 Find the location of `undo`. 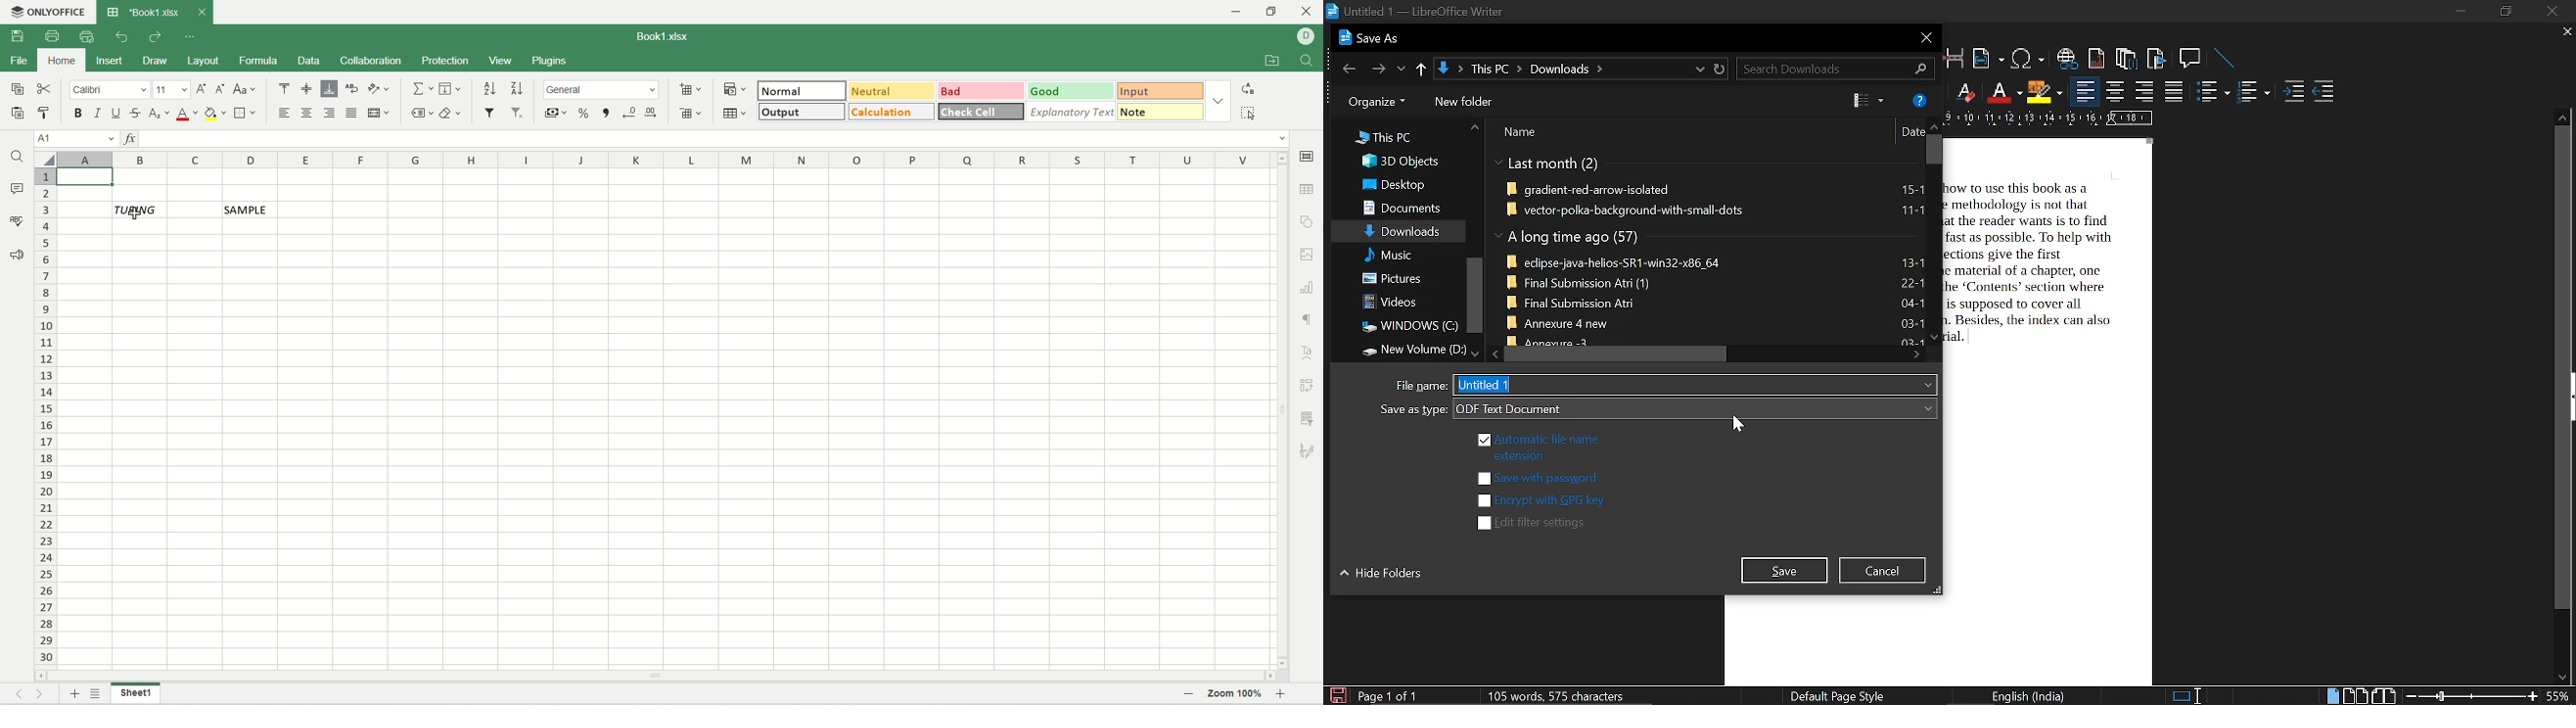

undo is located at coordinates (123, 37).